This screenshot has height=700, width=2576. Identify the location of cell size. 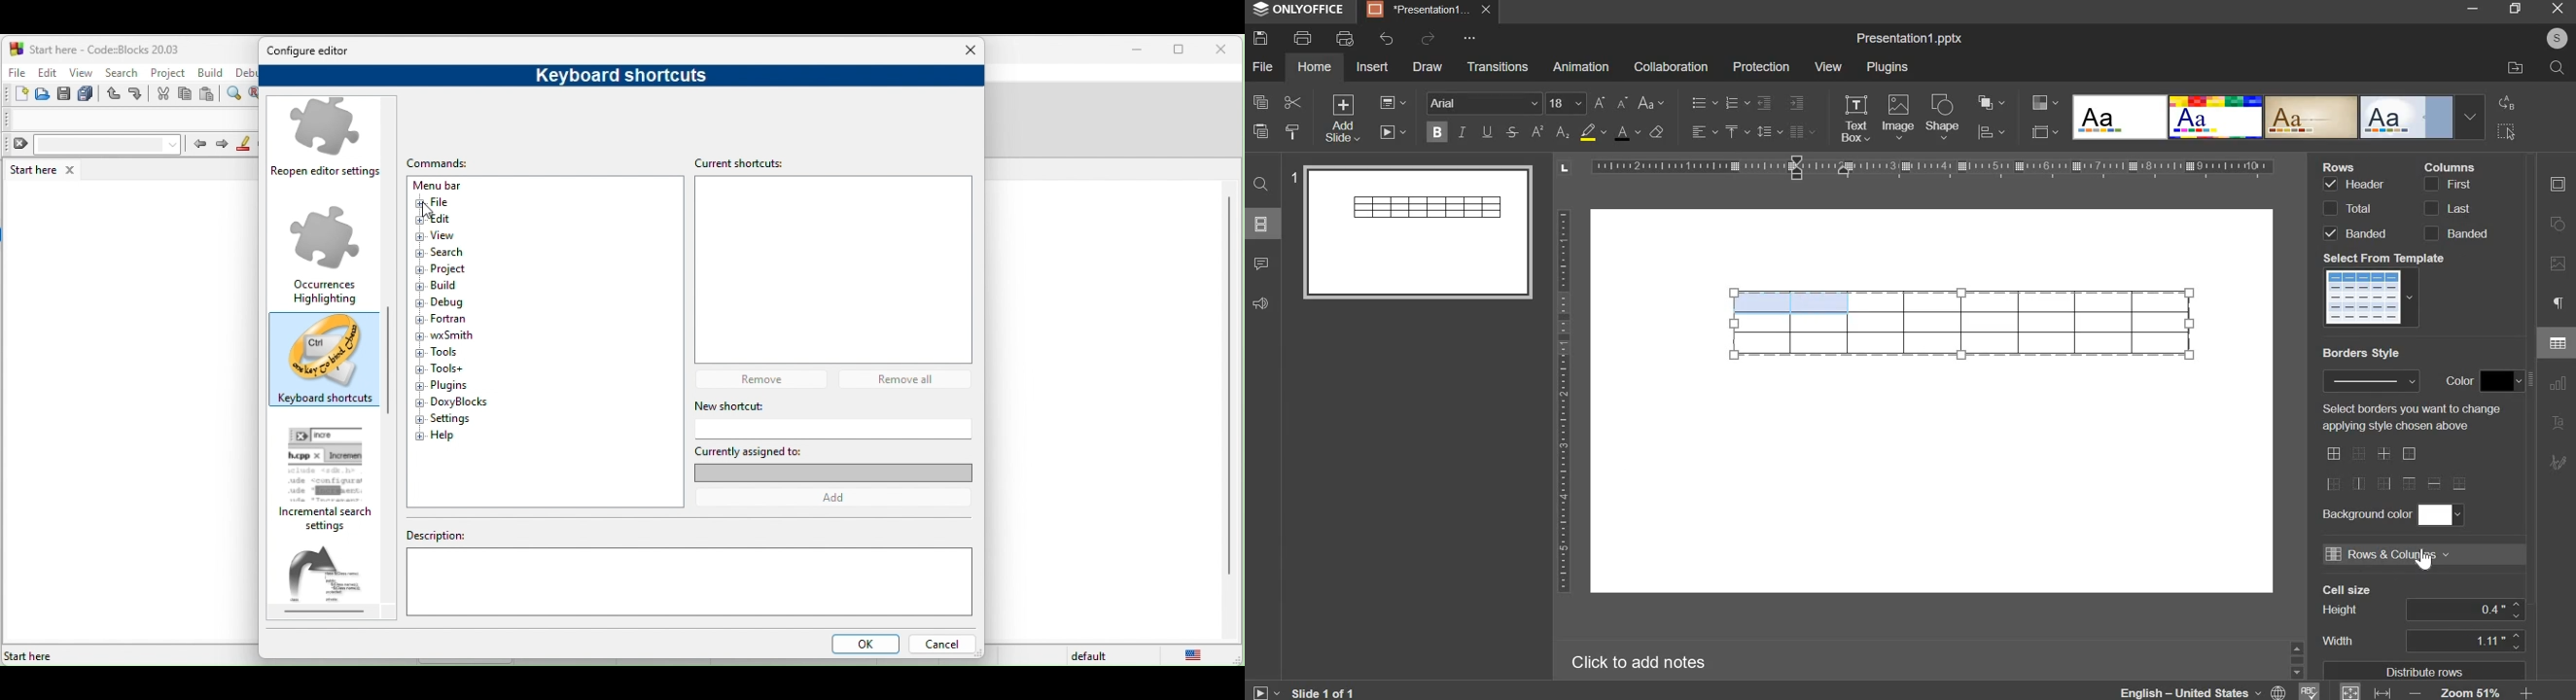
(2466, 609).